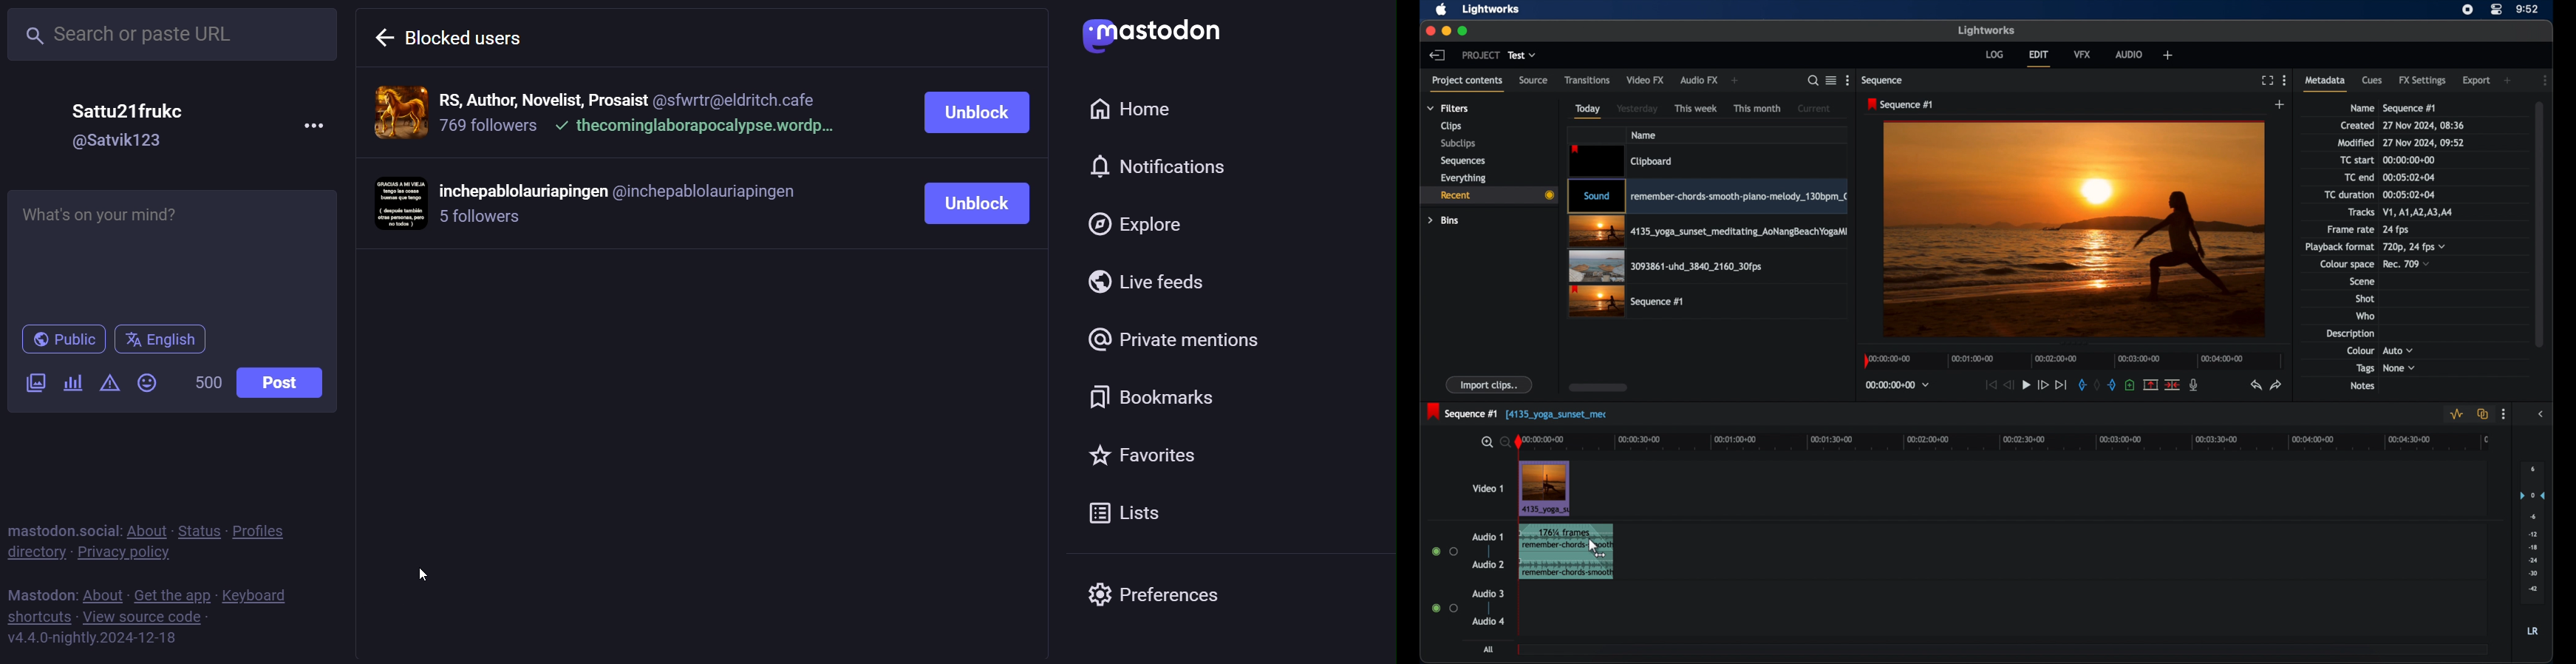 This screenshot has height=672, width=2576. I want to click on zoom in, so click(1486, 443).